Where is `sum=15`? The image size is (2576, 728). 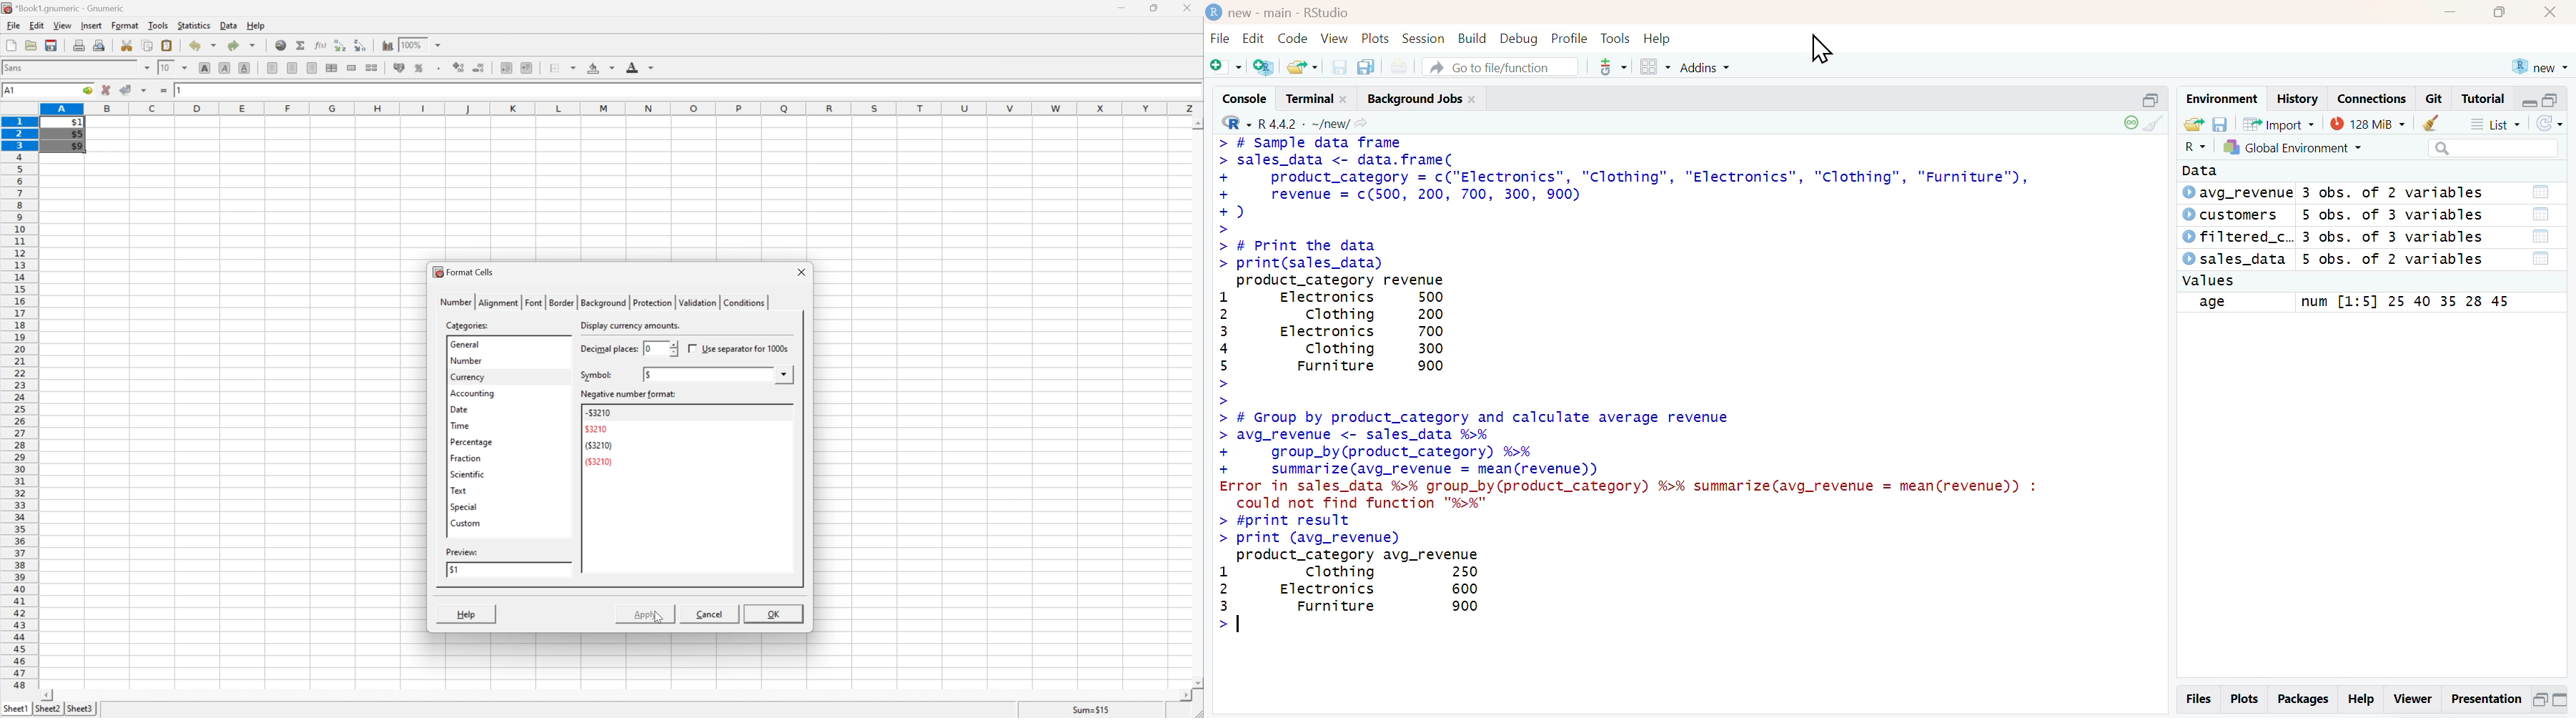 sum=15 is located at coordinates (1091, 709).